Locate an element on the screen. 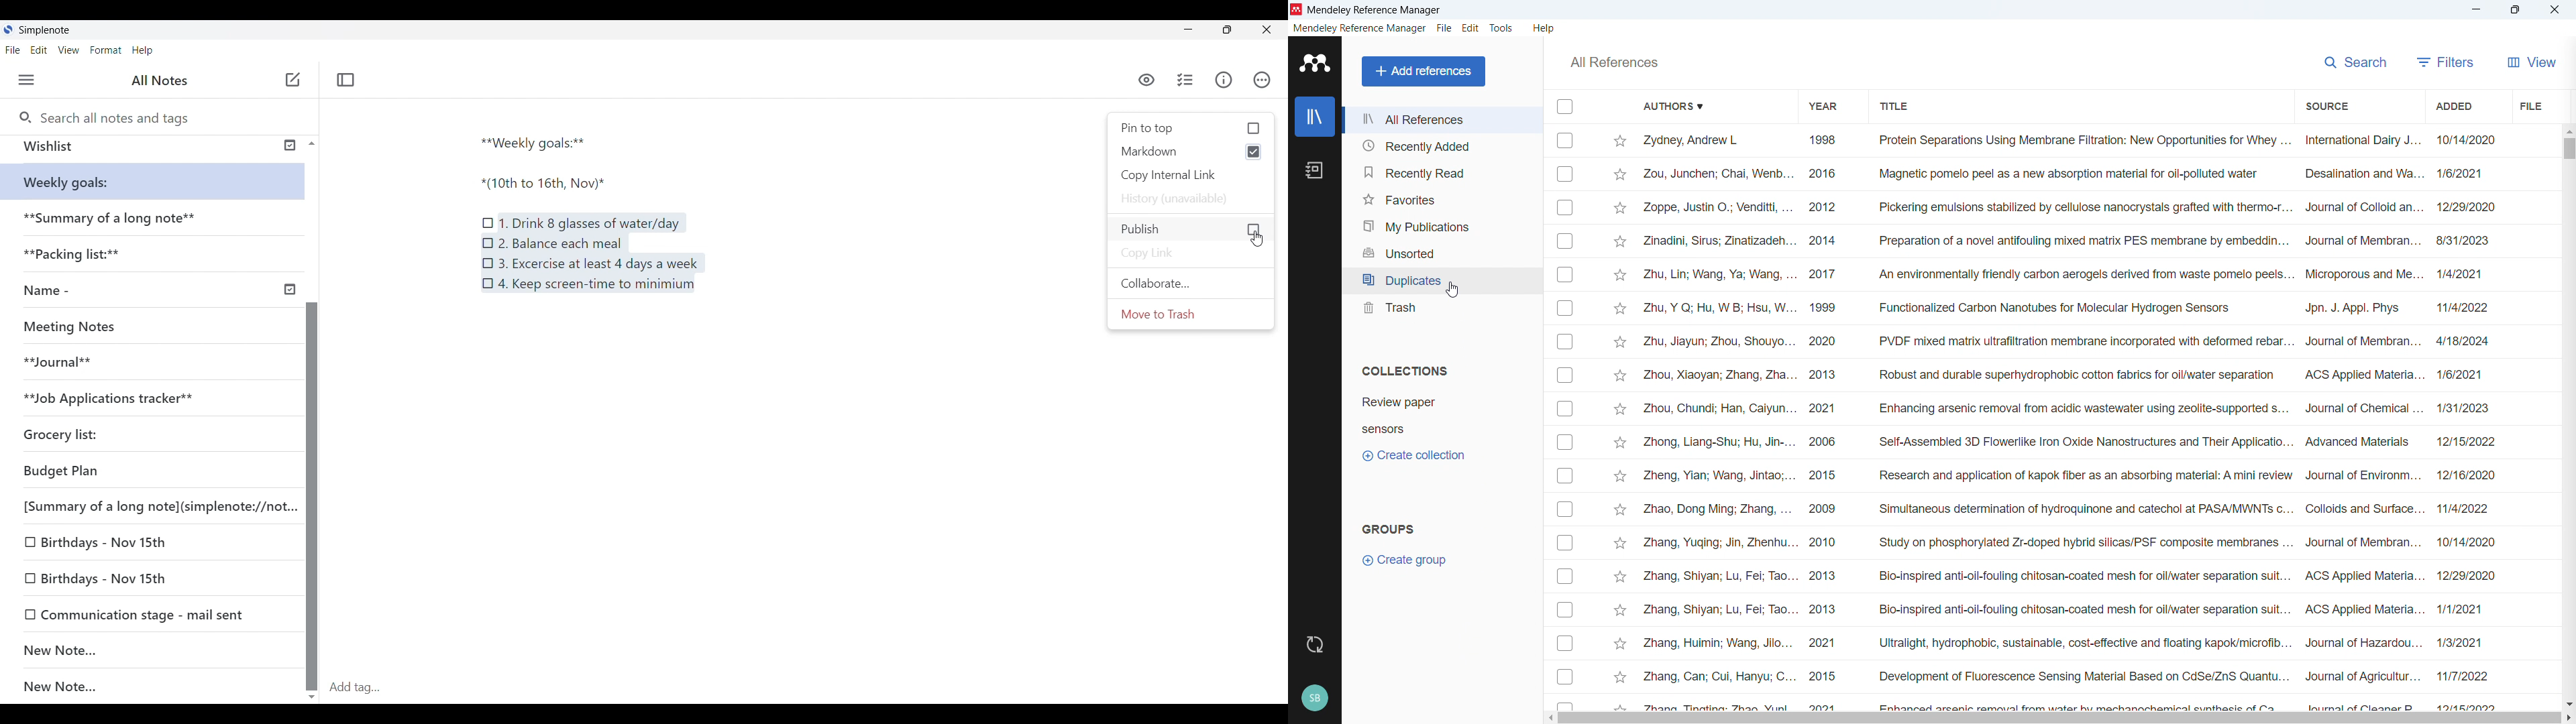  Scroll right  is located at coordinates (2568, 719).